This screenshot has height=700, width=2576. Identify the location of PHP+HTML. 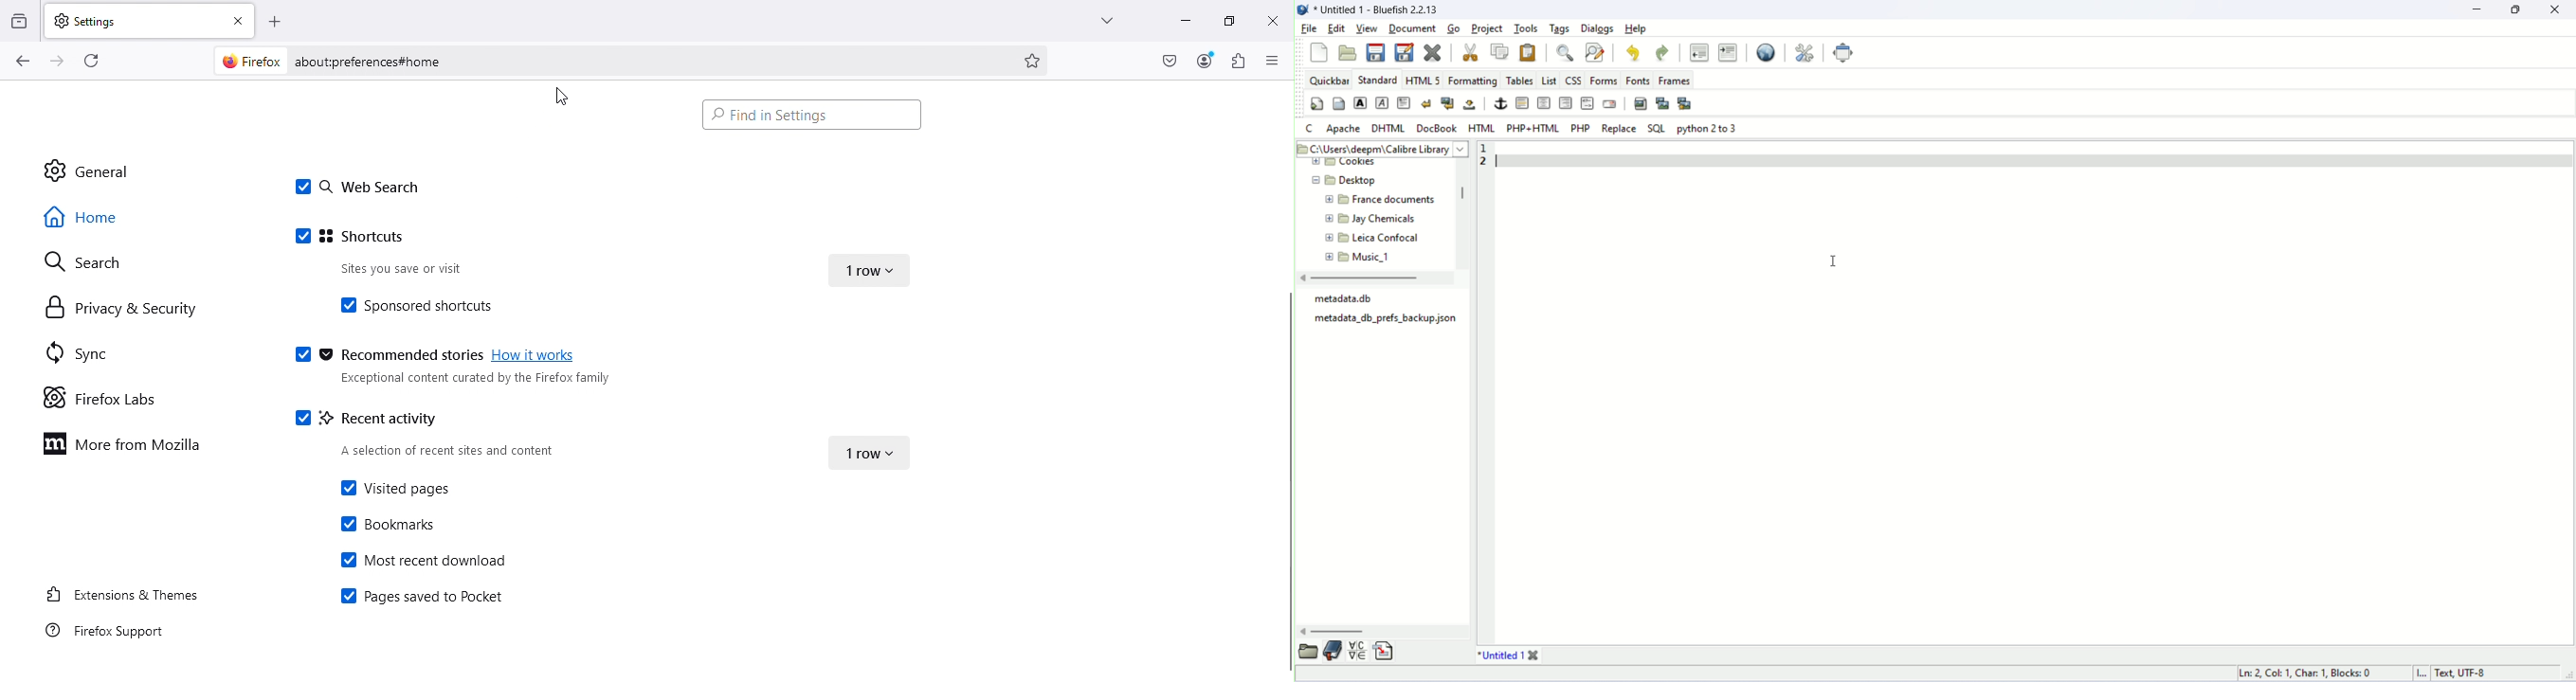
(1532, 128).